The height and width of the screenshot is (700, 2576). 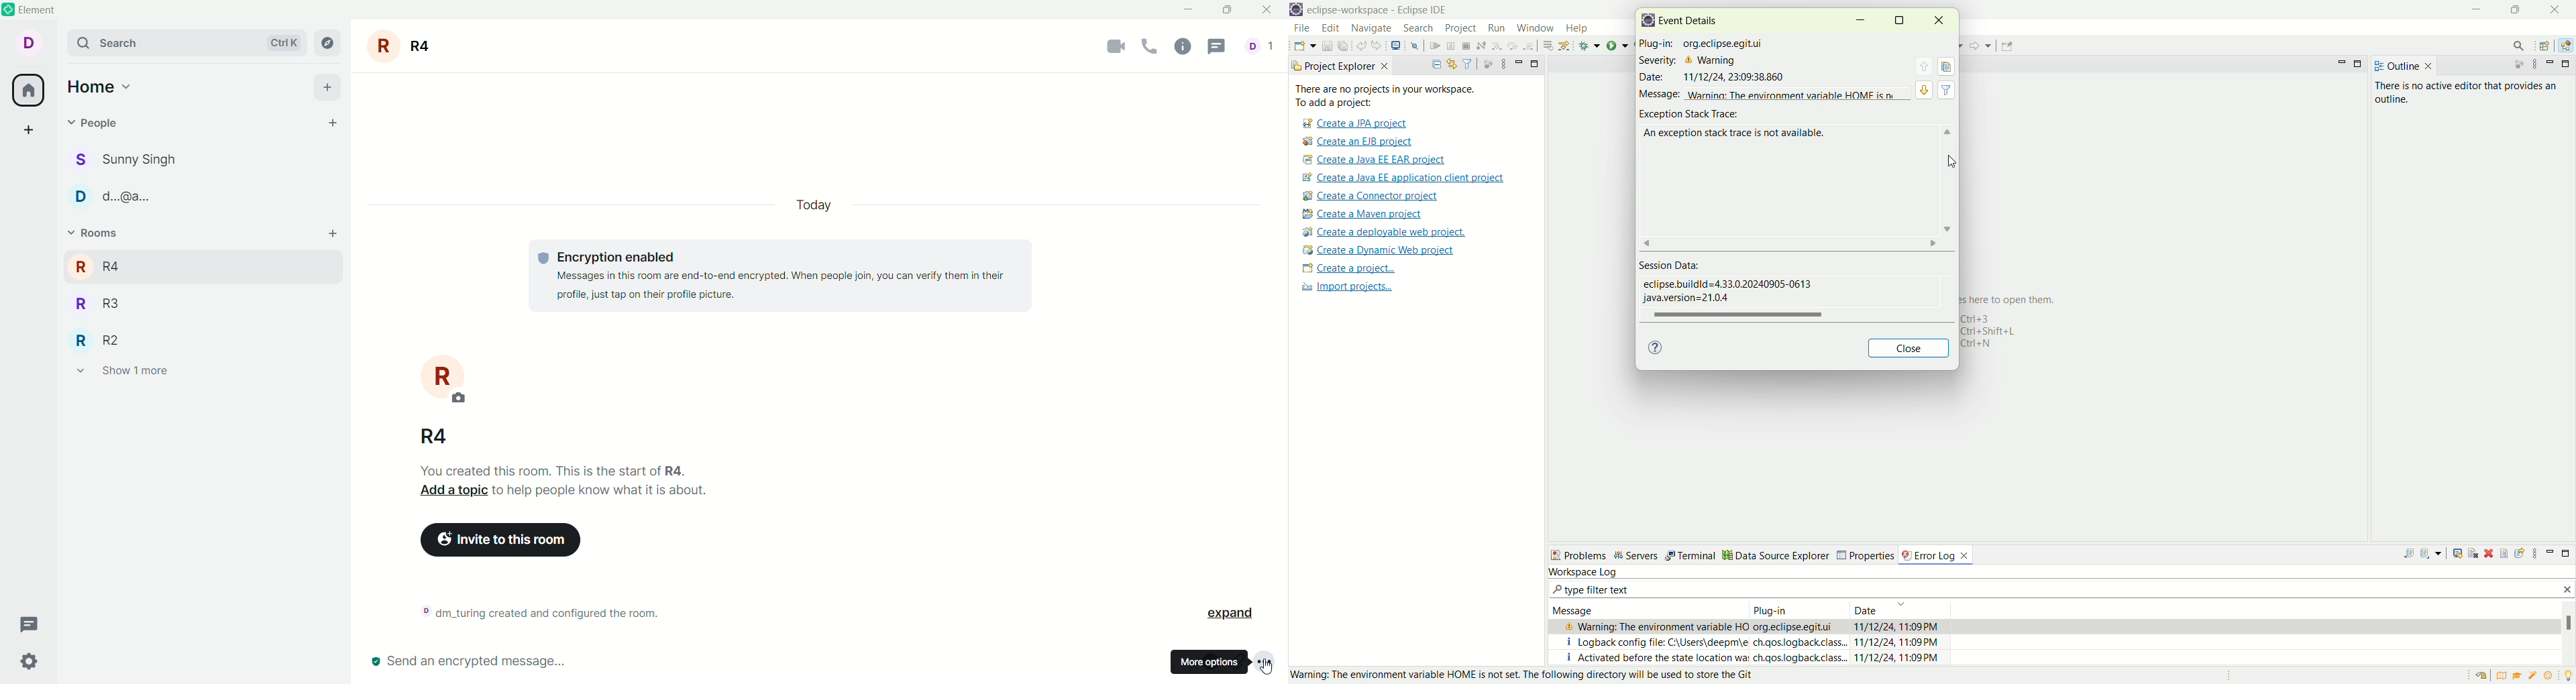 I want to click on room, so click(x=445, y=378).